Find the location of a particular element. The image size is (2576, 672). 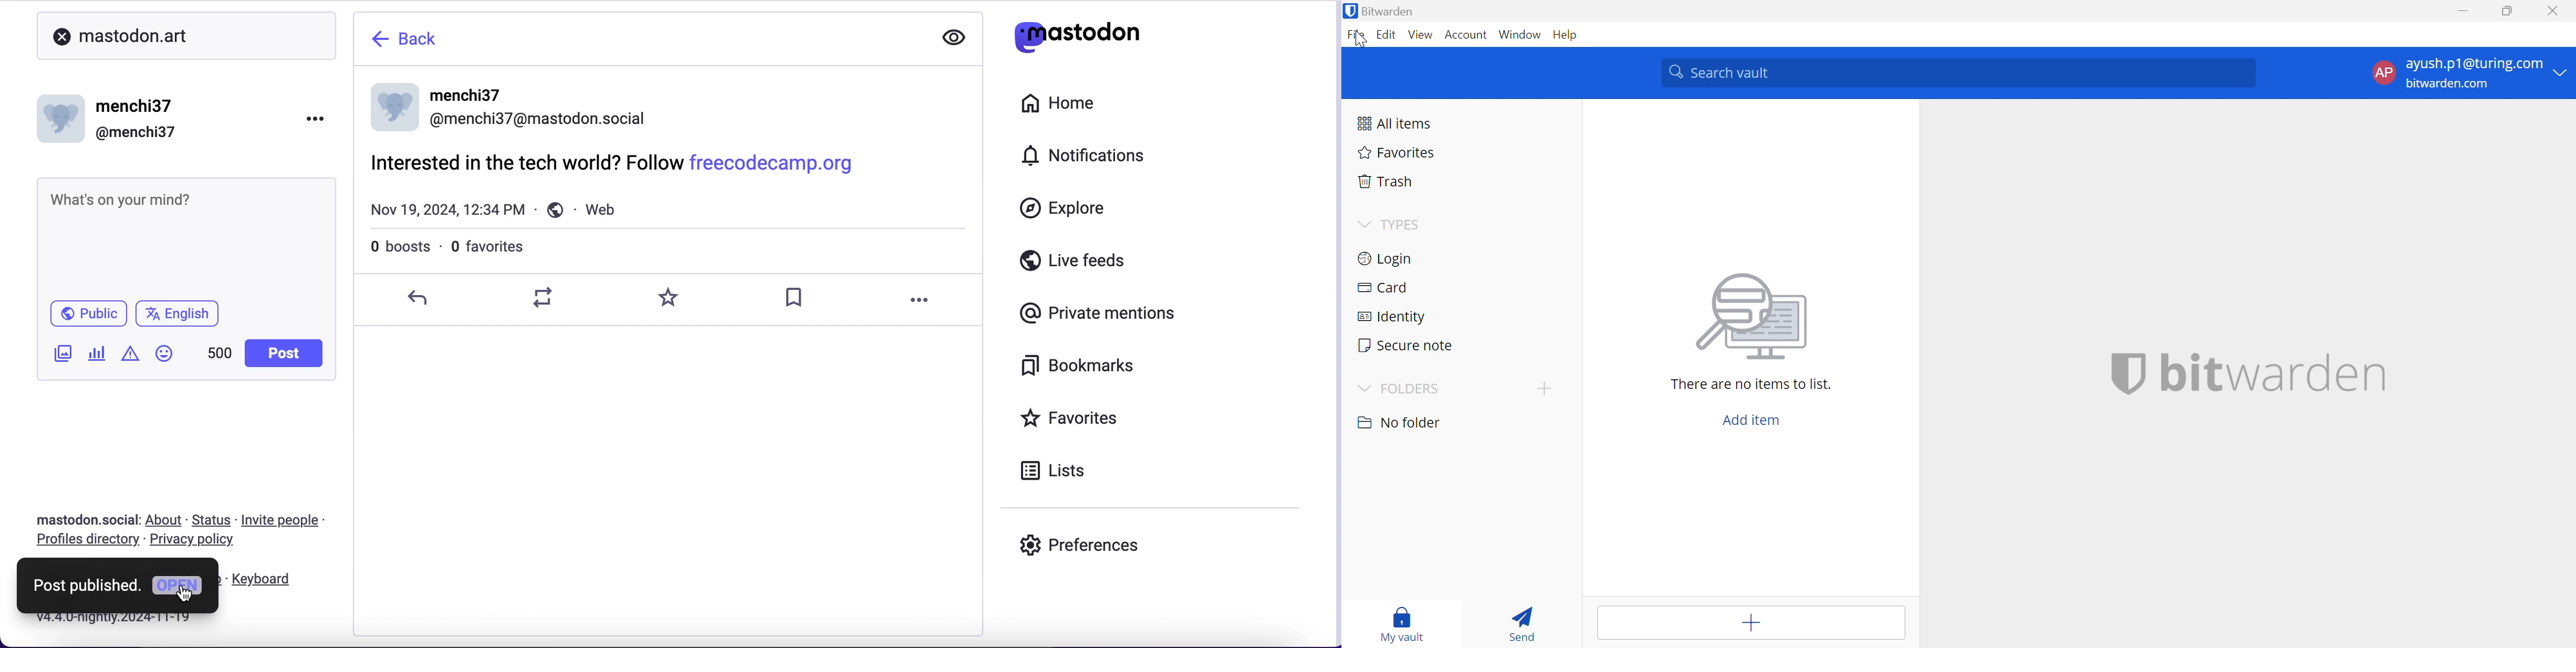

favorite is located at coordinates (670, 298).